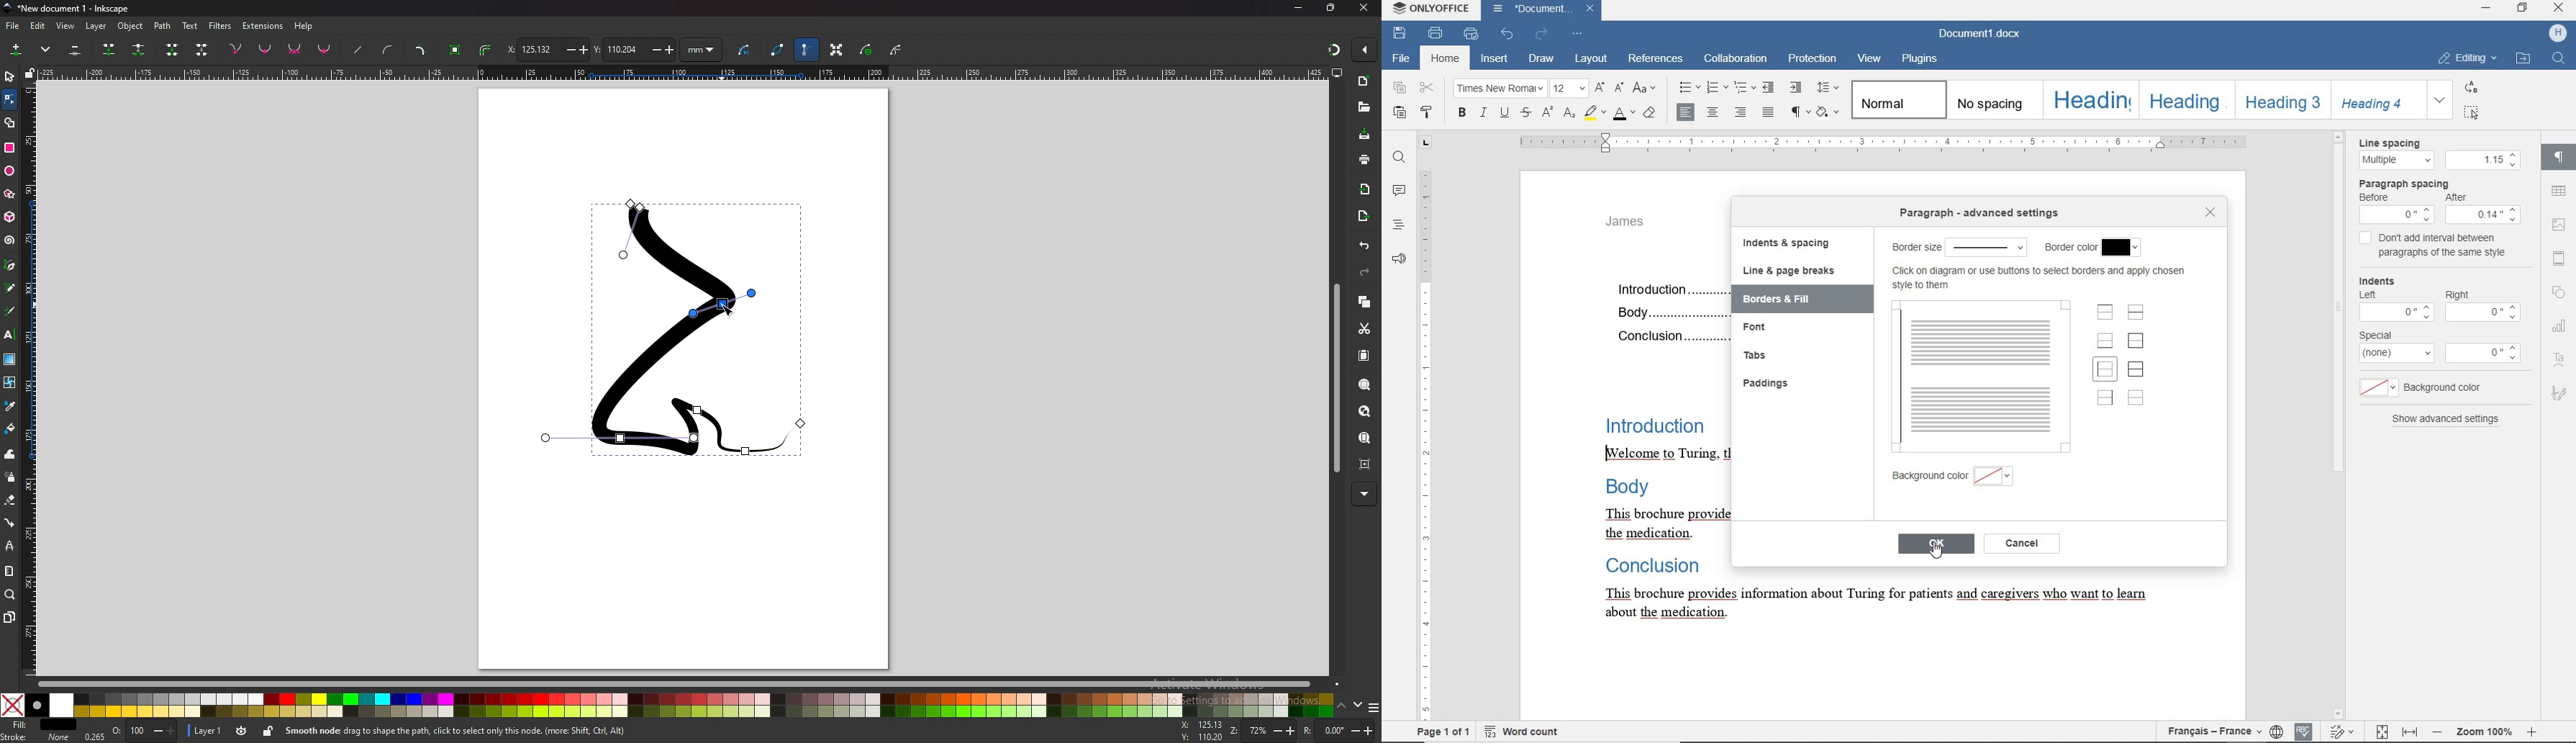 The image size is (2576, 756). I want to click on set no borders, so click(2136, 398).